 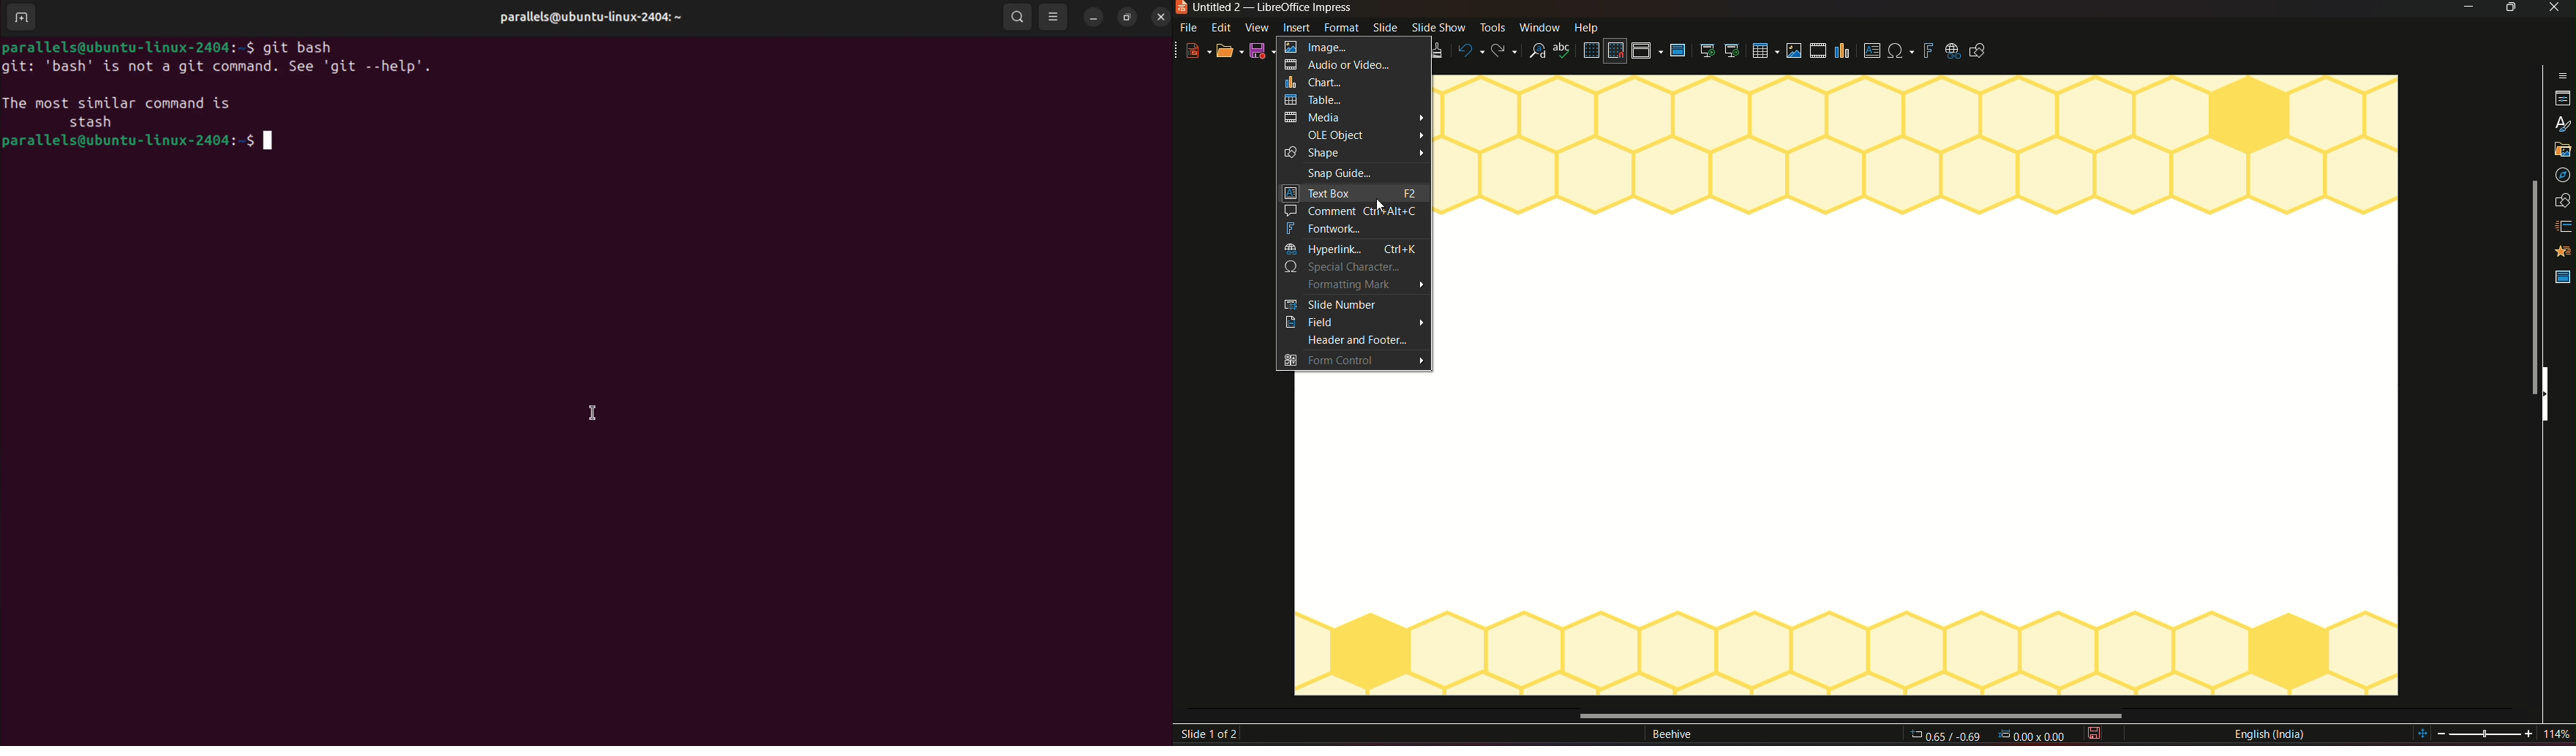 What do you see at coordinates (2561, 124) in the screenshot?
I see `styles` at bounding box center [2561, 124].